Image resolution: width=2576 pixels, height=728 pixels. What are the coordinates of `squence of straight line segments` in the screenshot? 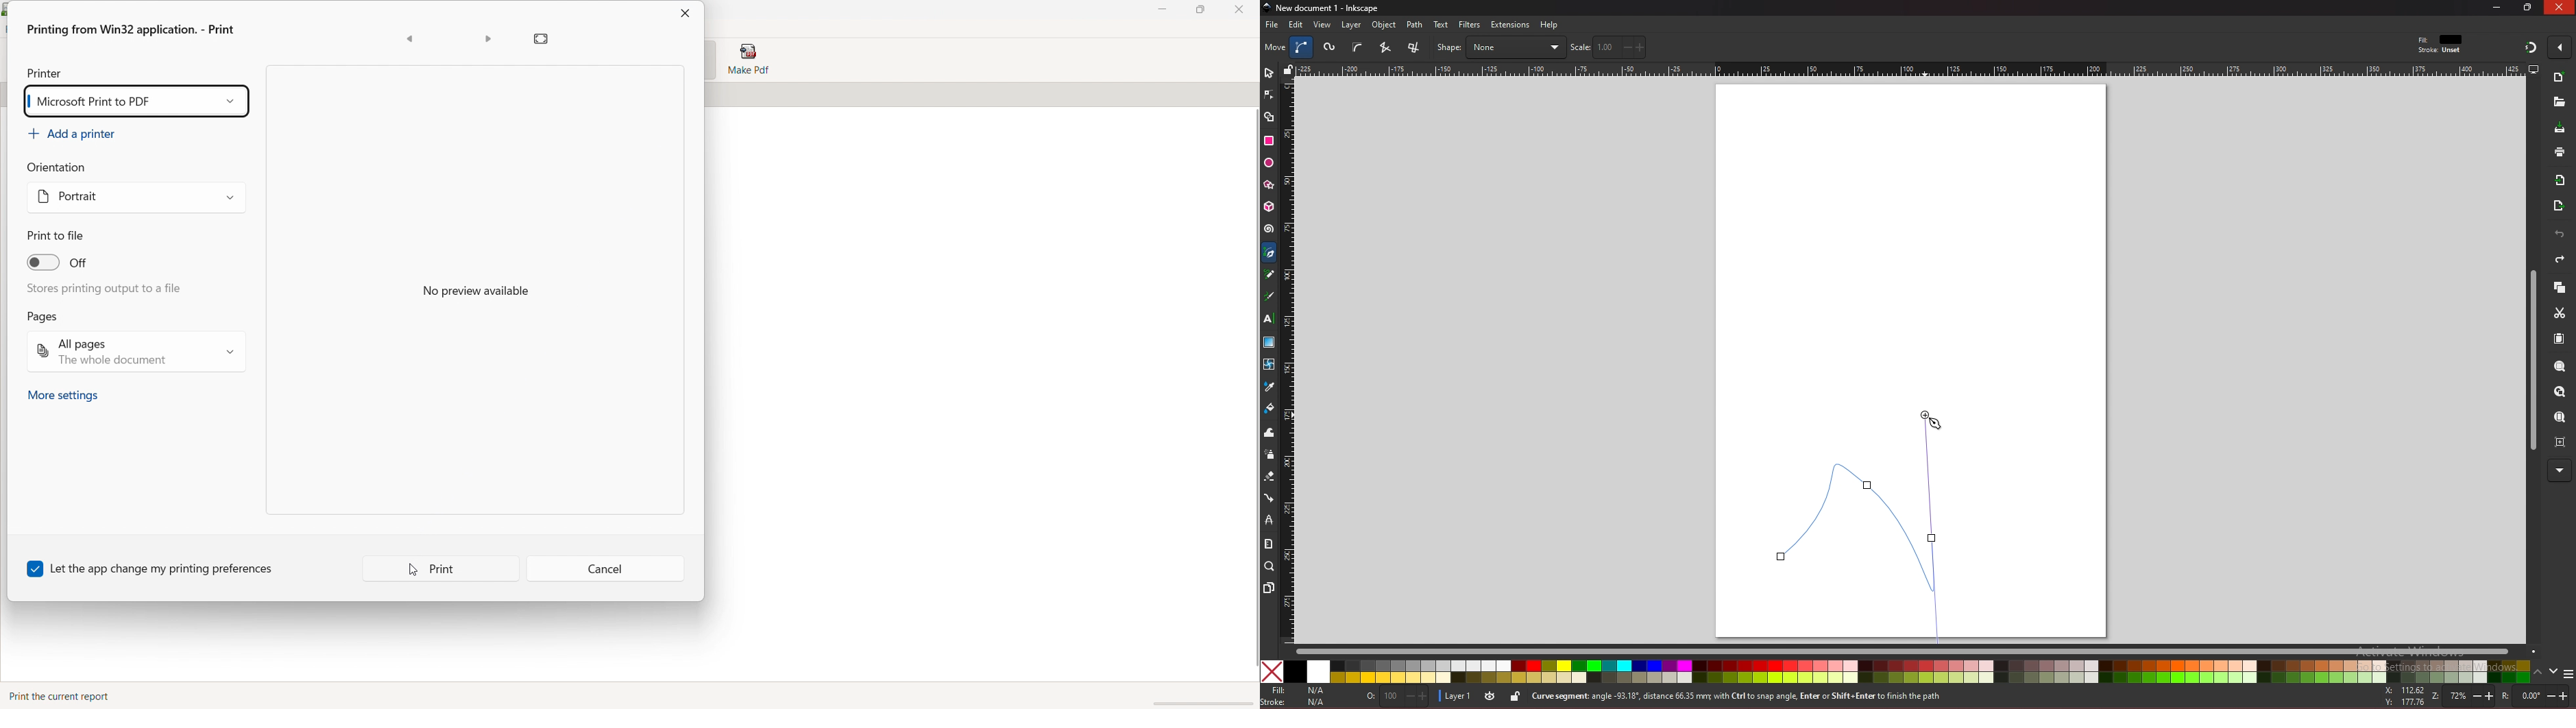 It's located at (1385, 47).